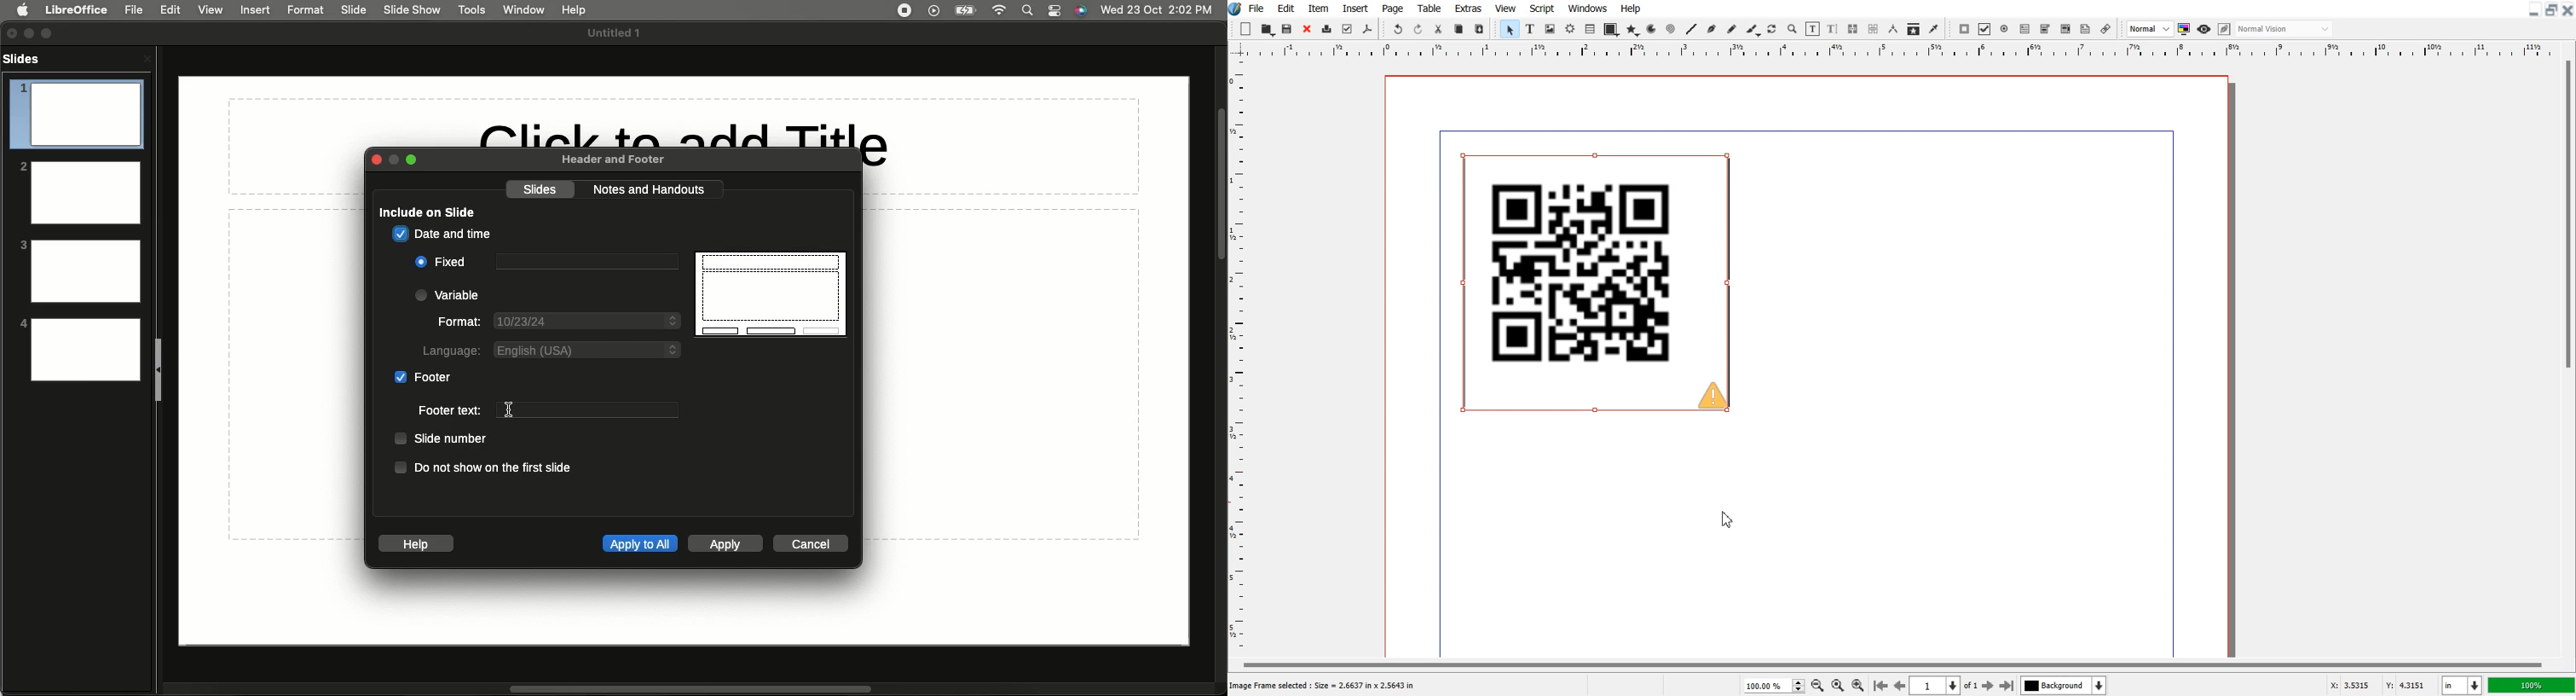 The width and height of the screenshot is (2576, 700). What do you see at coordinates (1859, 684) in the screenshot?
I see `Zoom In` at bounding box center [1859, 684].